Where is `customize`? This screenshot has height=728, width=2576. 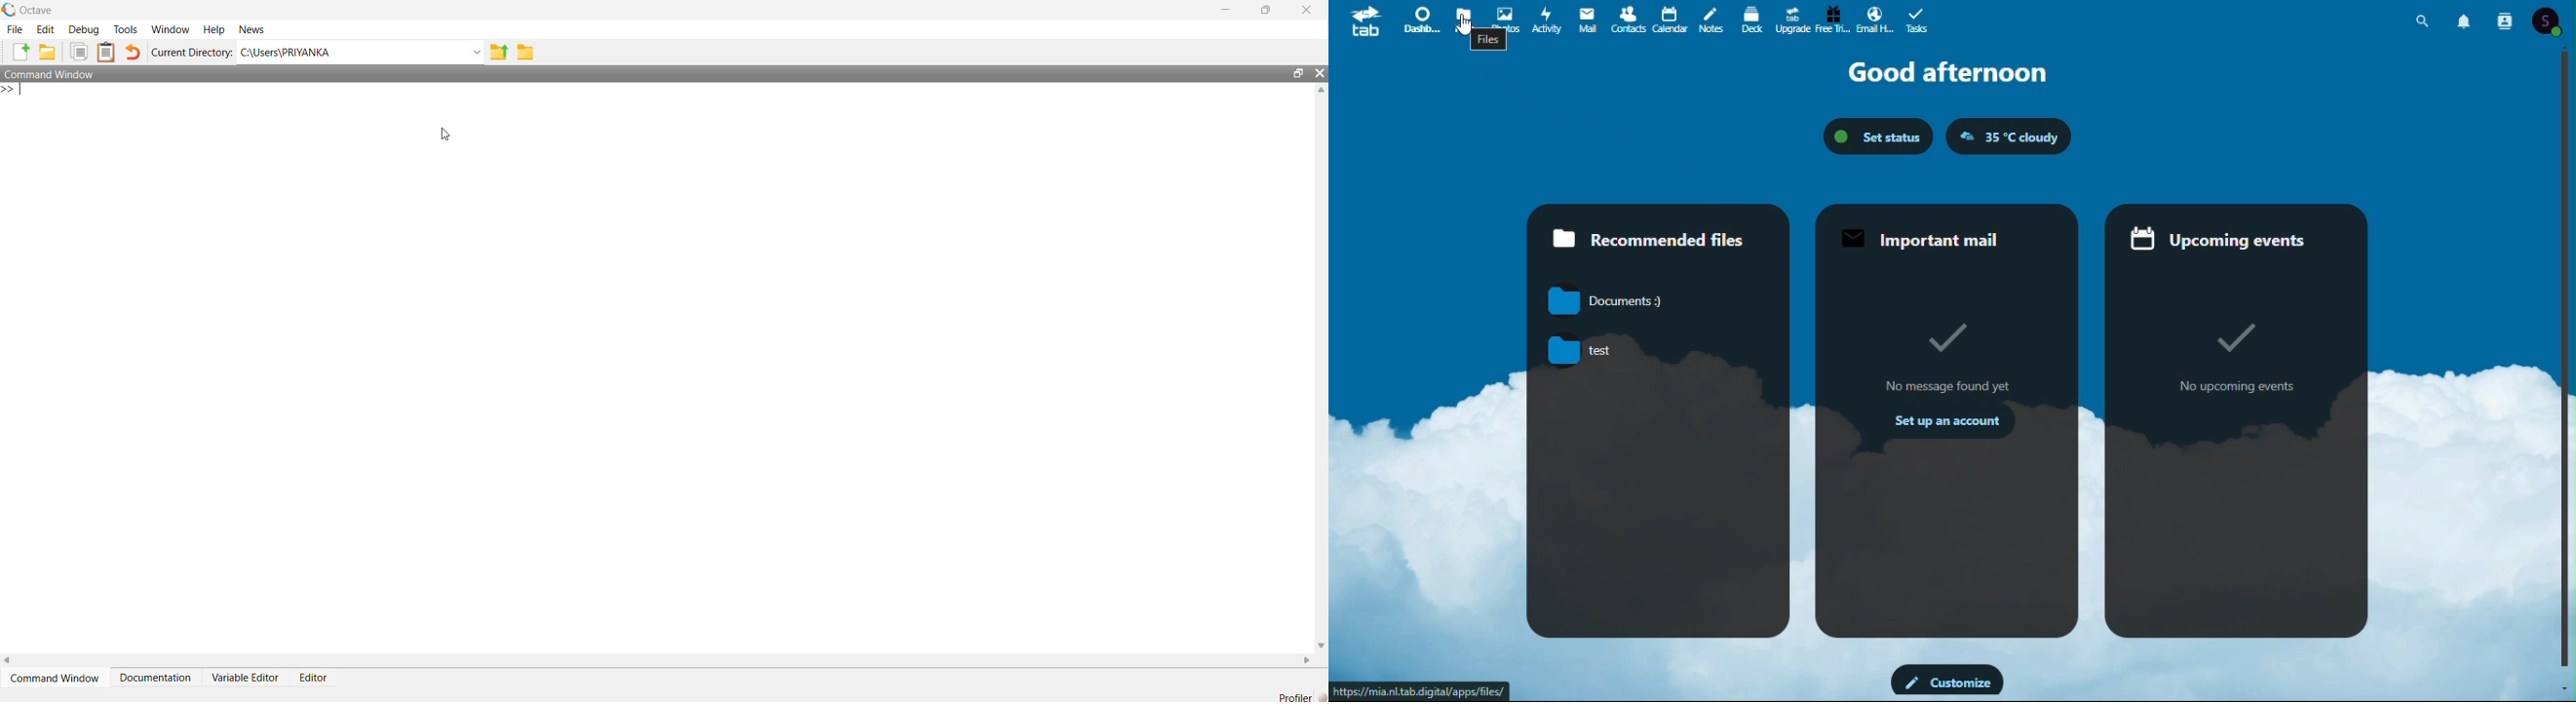 customize is located at coordinates (1944, 681).